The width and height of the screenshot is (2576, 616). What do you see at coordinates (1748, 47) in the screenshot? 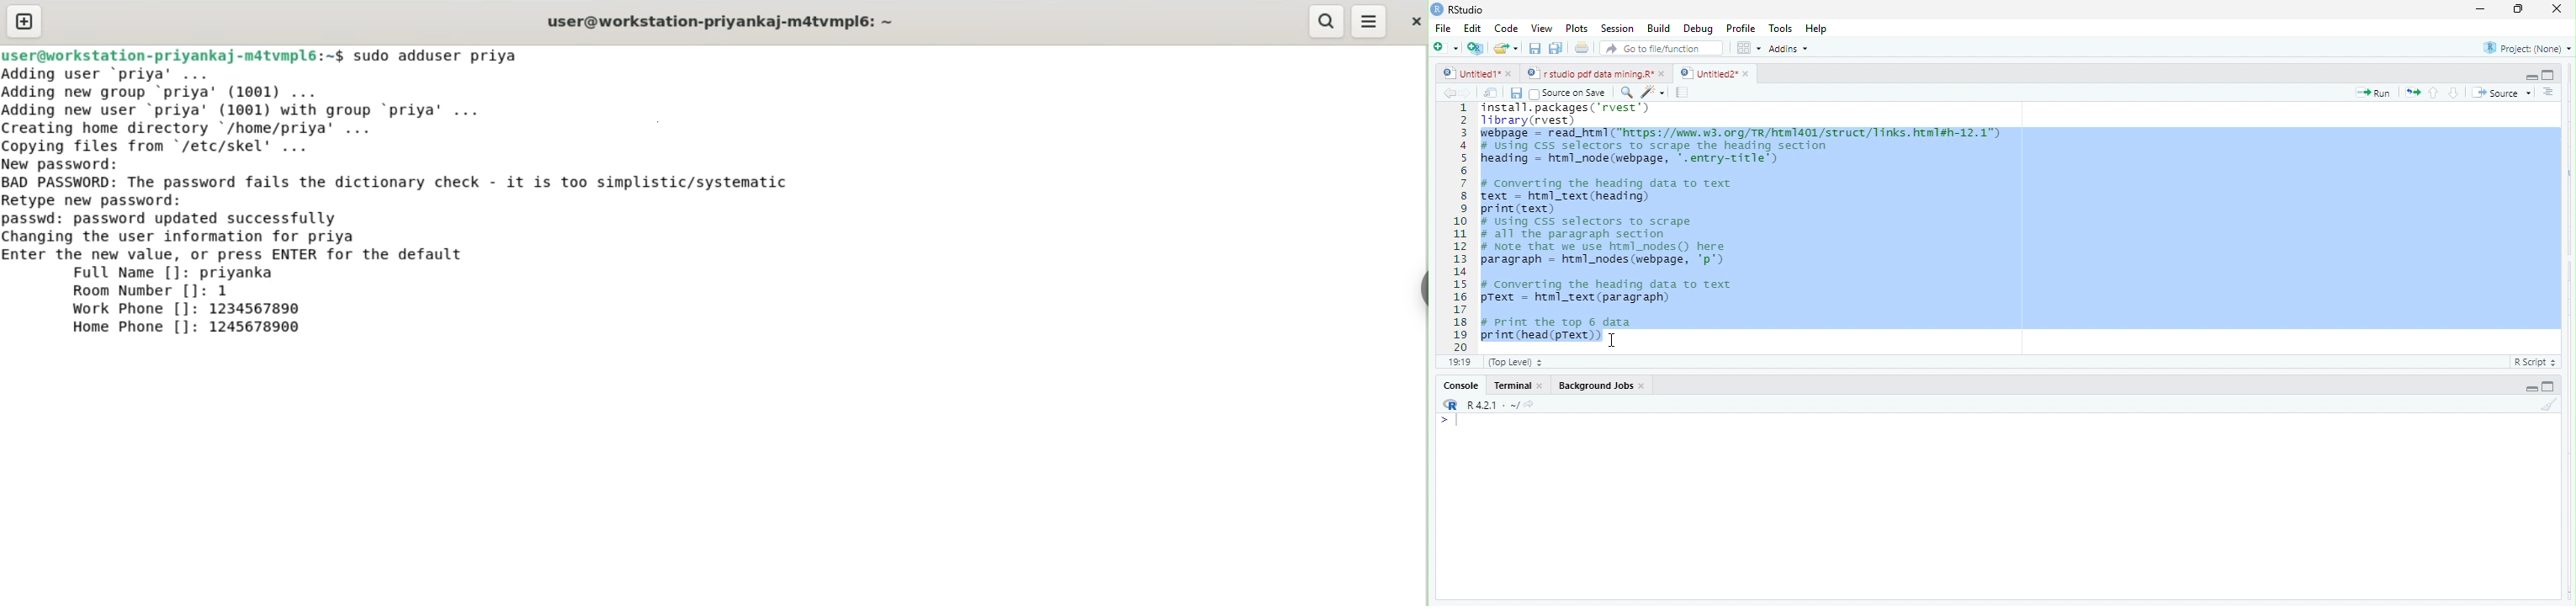
I see `option` at bounding box center [1748, 47].